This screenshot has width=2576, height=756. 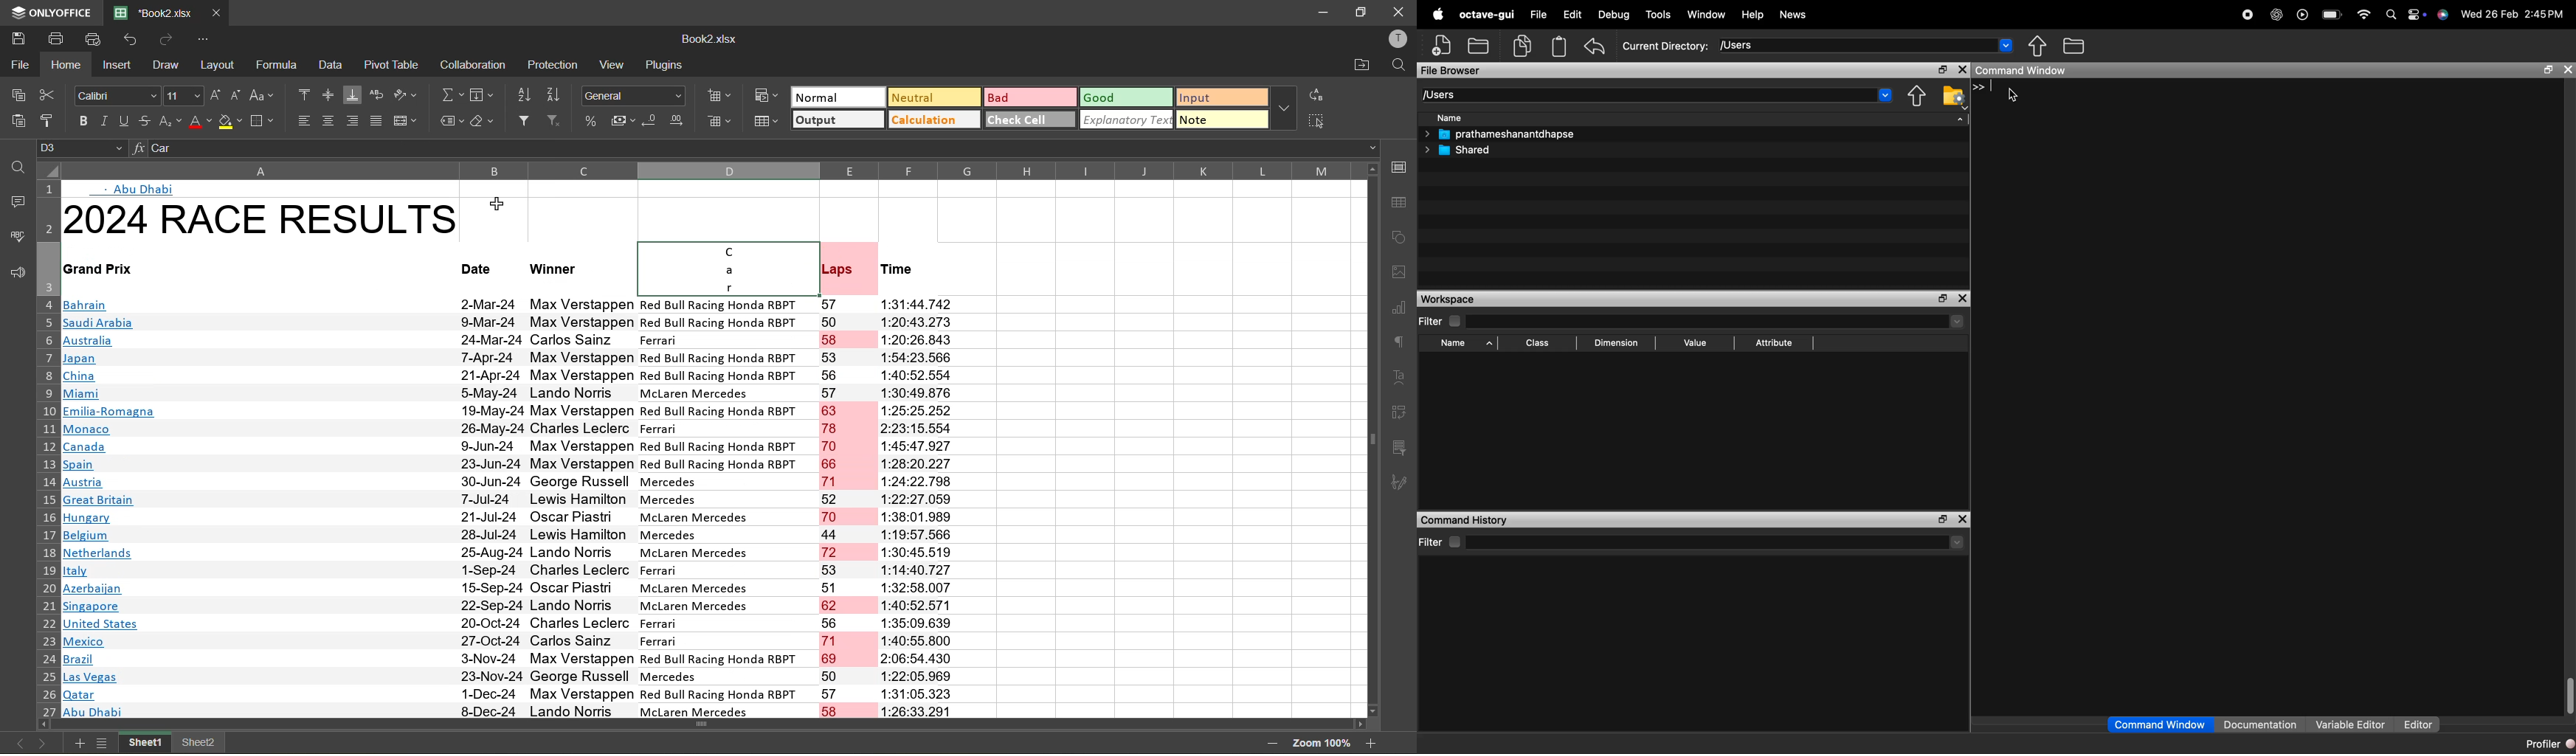 What do you see at coordinates (16, 202) in the screenshot?
I see `comments` at bounding box center [16, 202].